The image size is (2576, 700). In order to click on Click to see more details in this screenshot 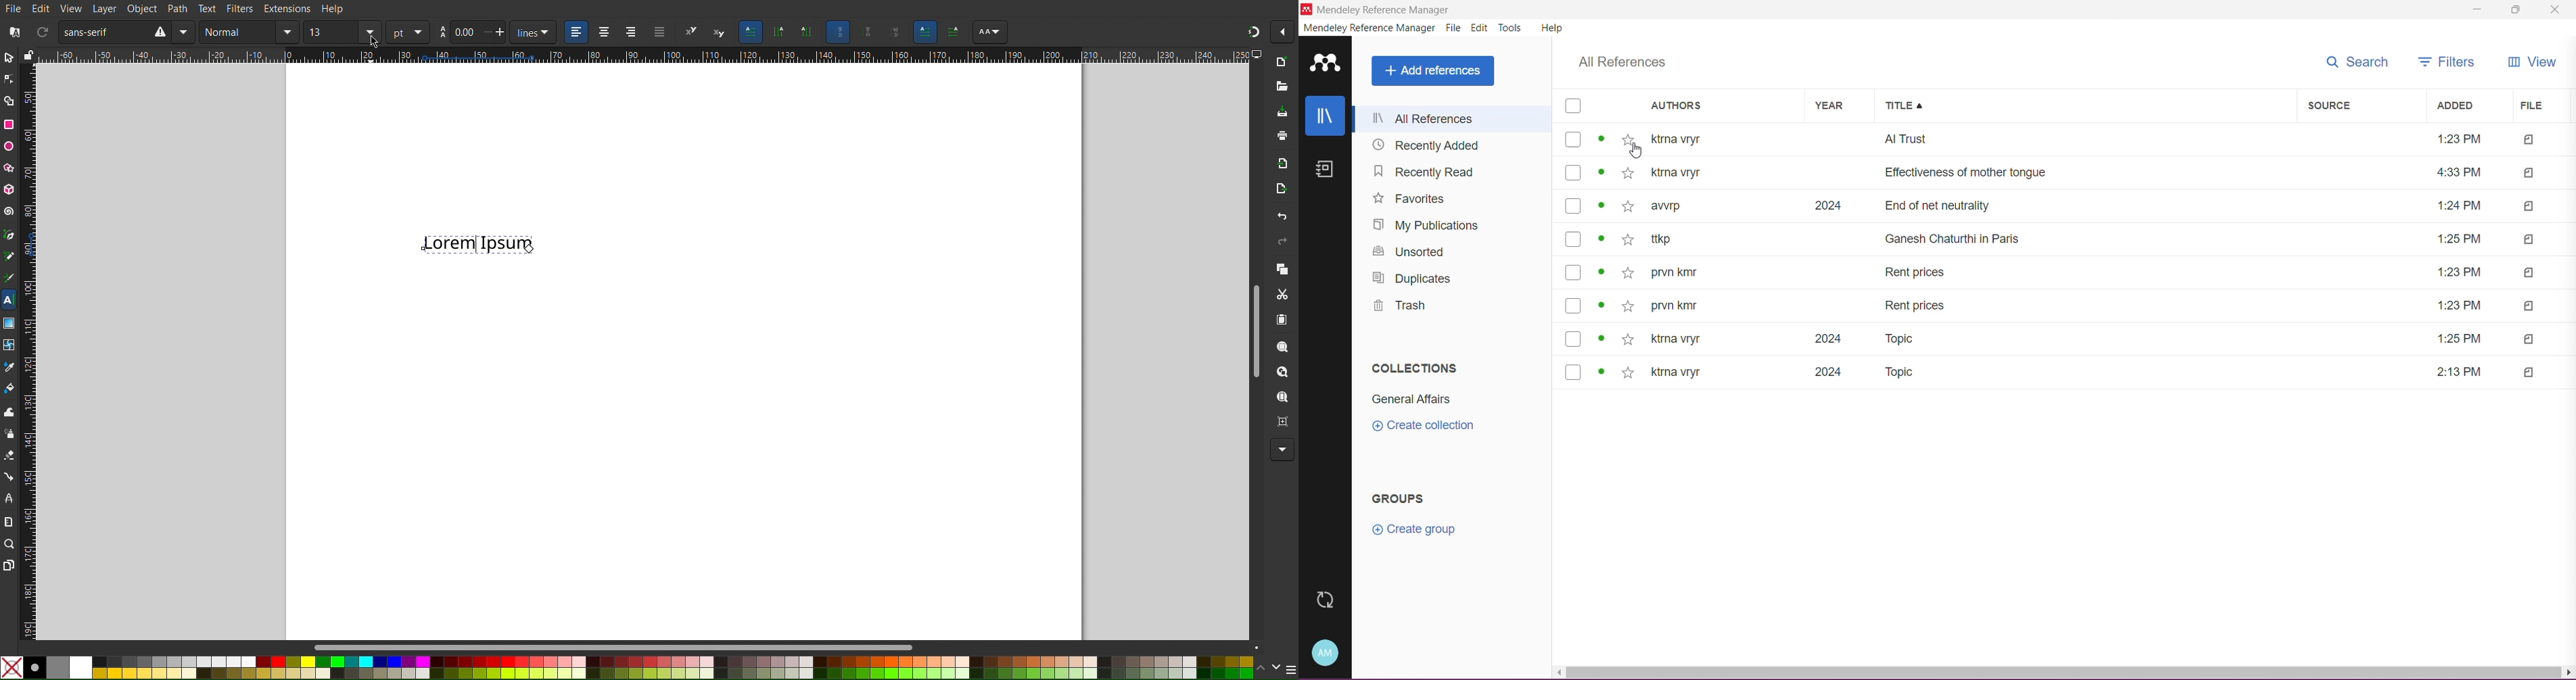, I will do `click(1601, 304)`.